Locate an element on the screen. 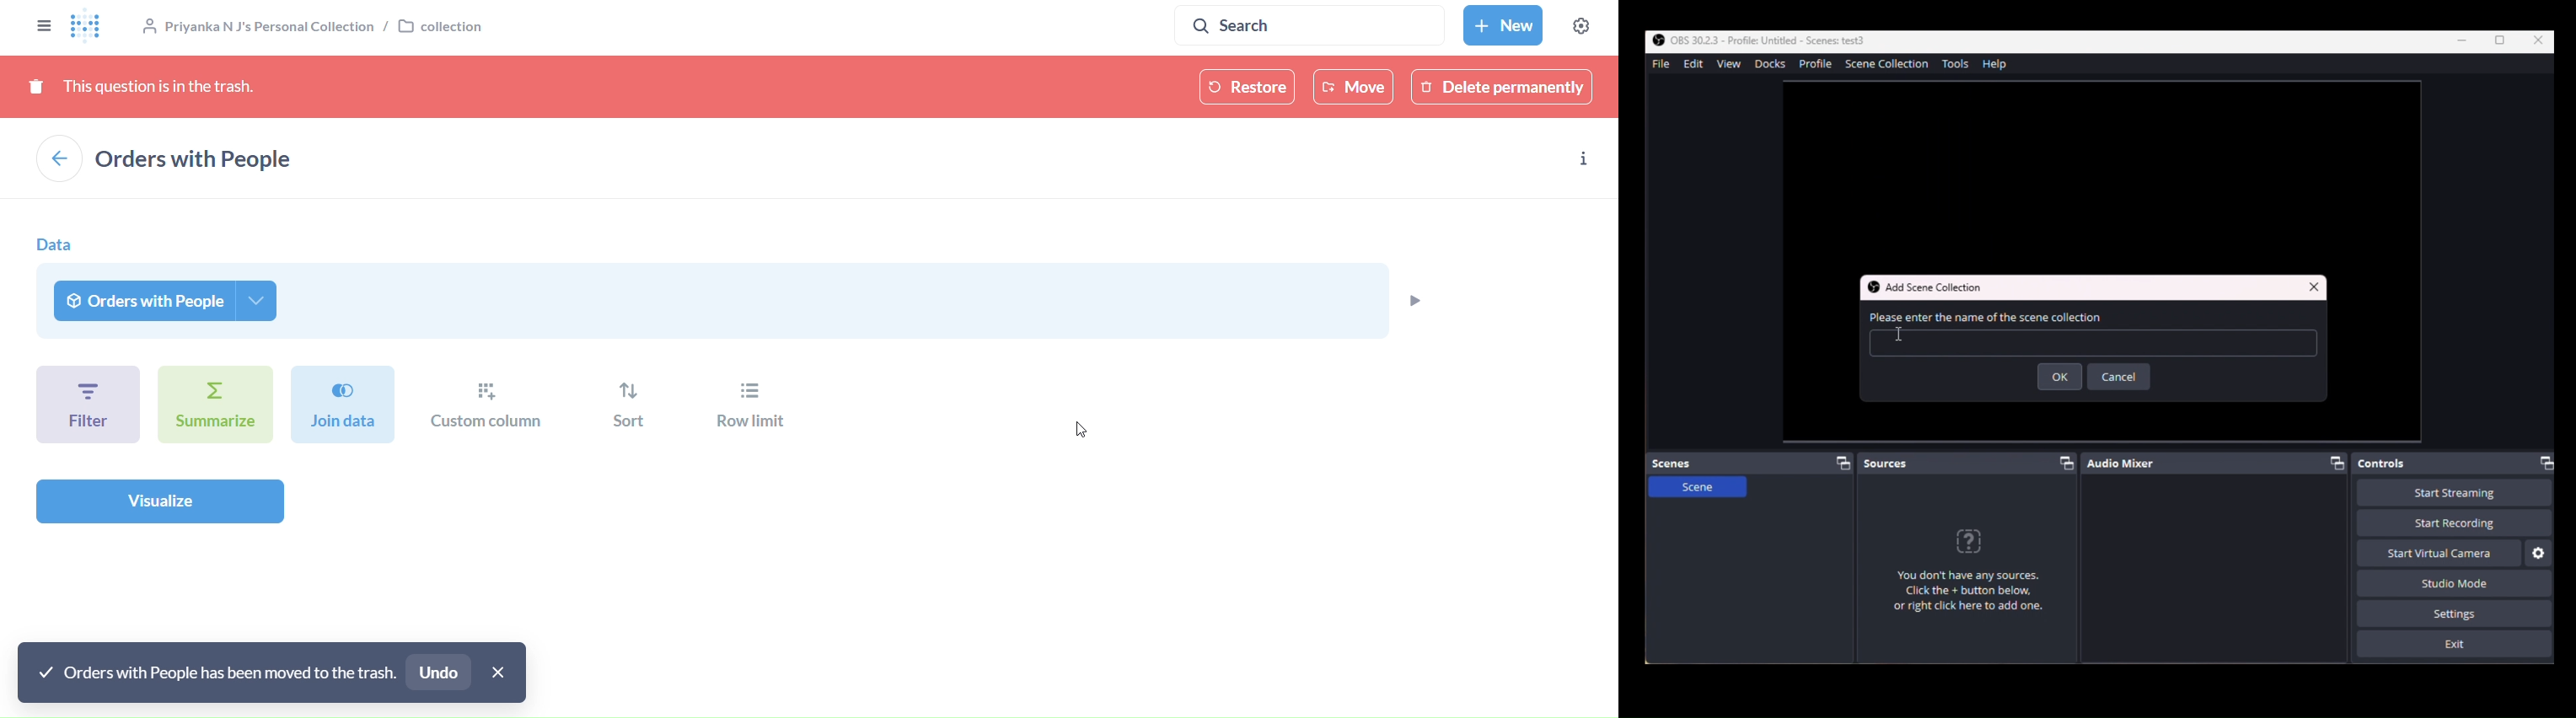 Image resolution: width=2576 pixels, height=728 pixels. Box is located at coordinates (2501, 41).